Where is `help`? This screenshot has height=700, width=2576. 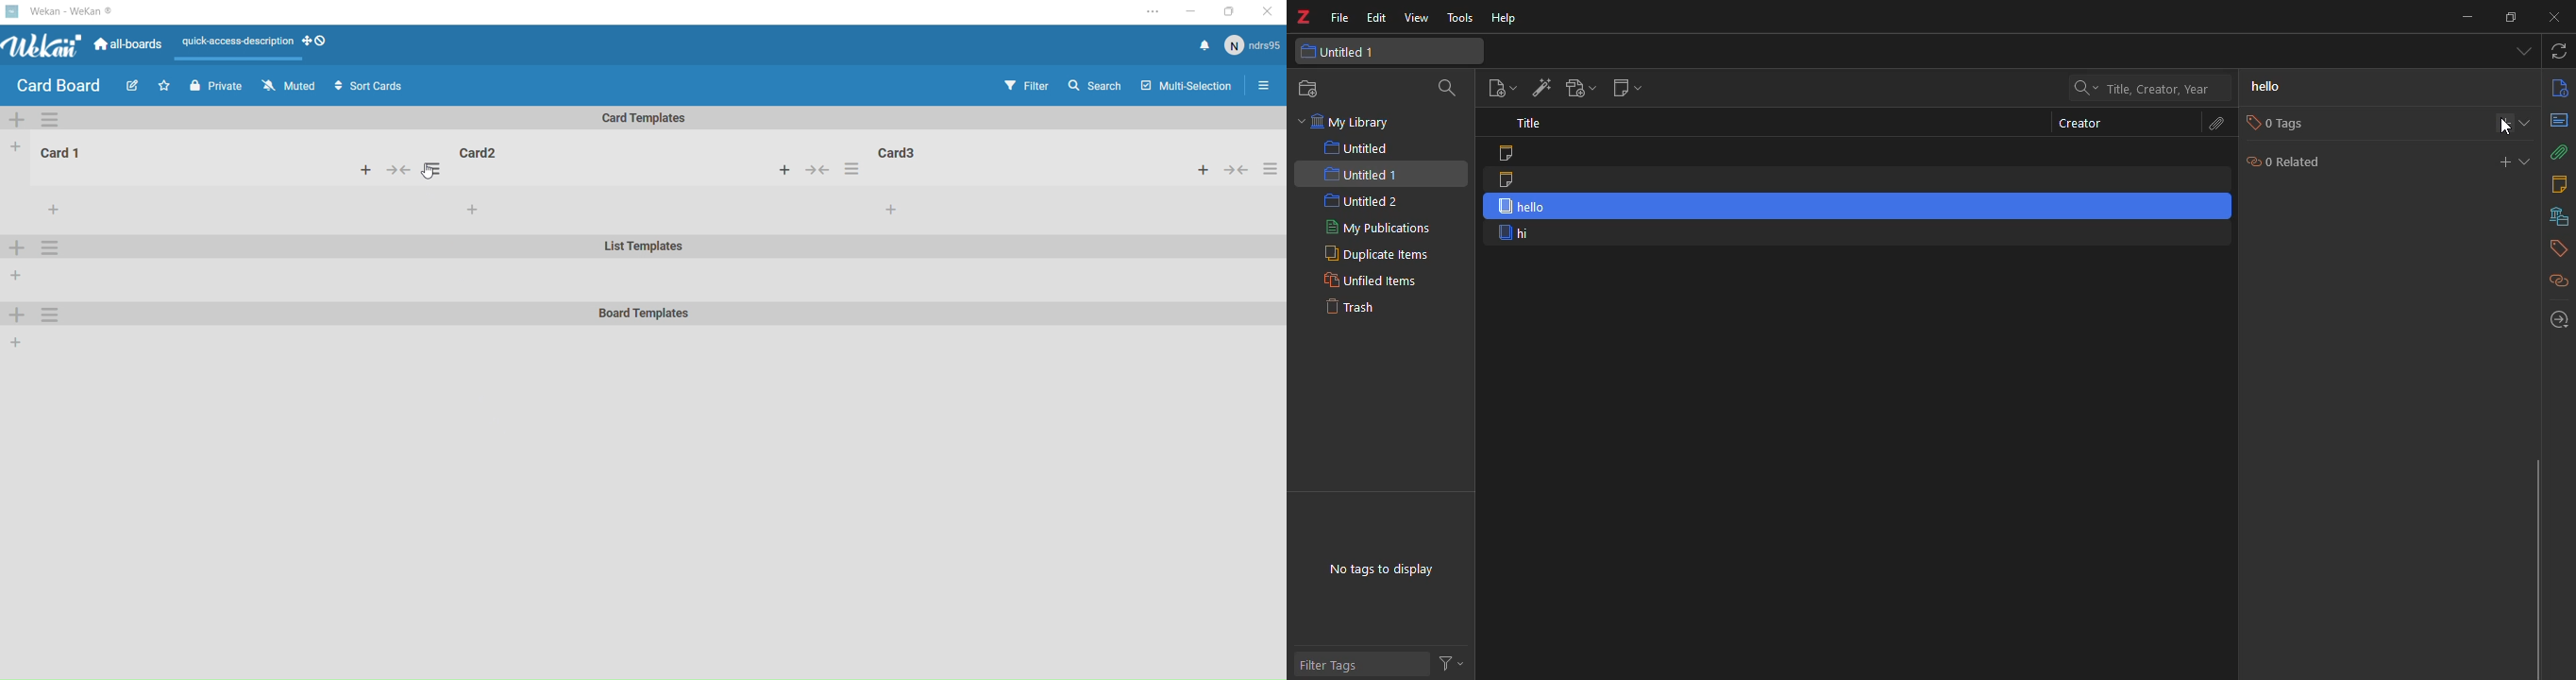
help is located at coordinates (1507, 18).